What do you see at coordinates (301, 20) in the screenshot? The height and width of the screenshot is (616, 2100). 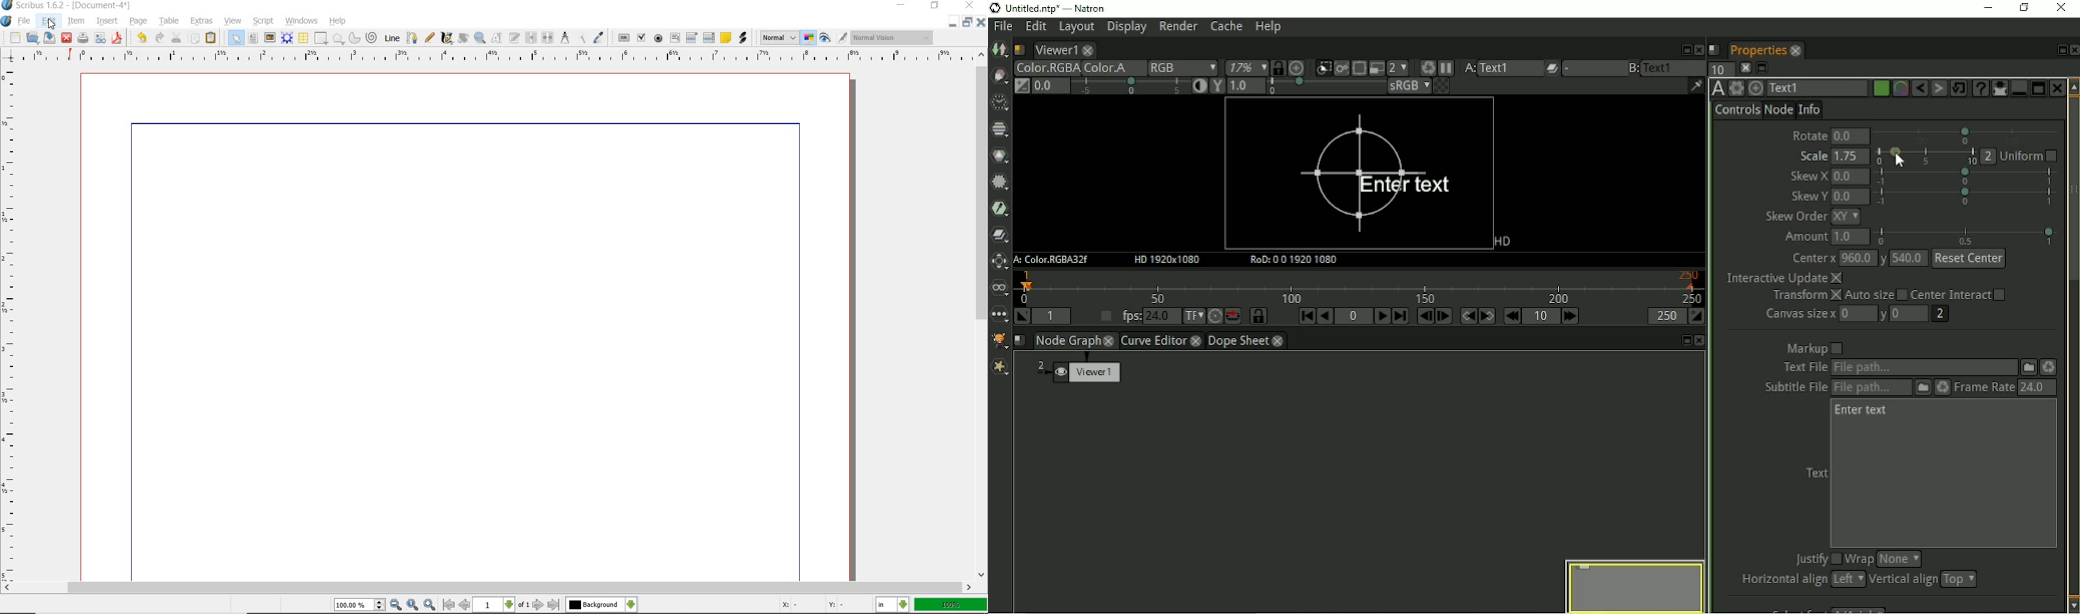 I see `windows` at bounding box center [301, 20].